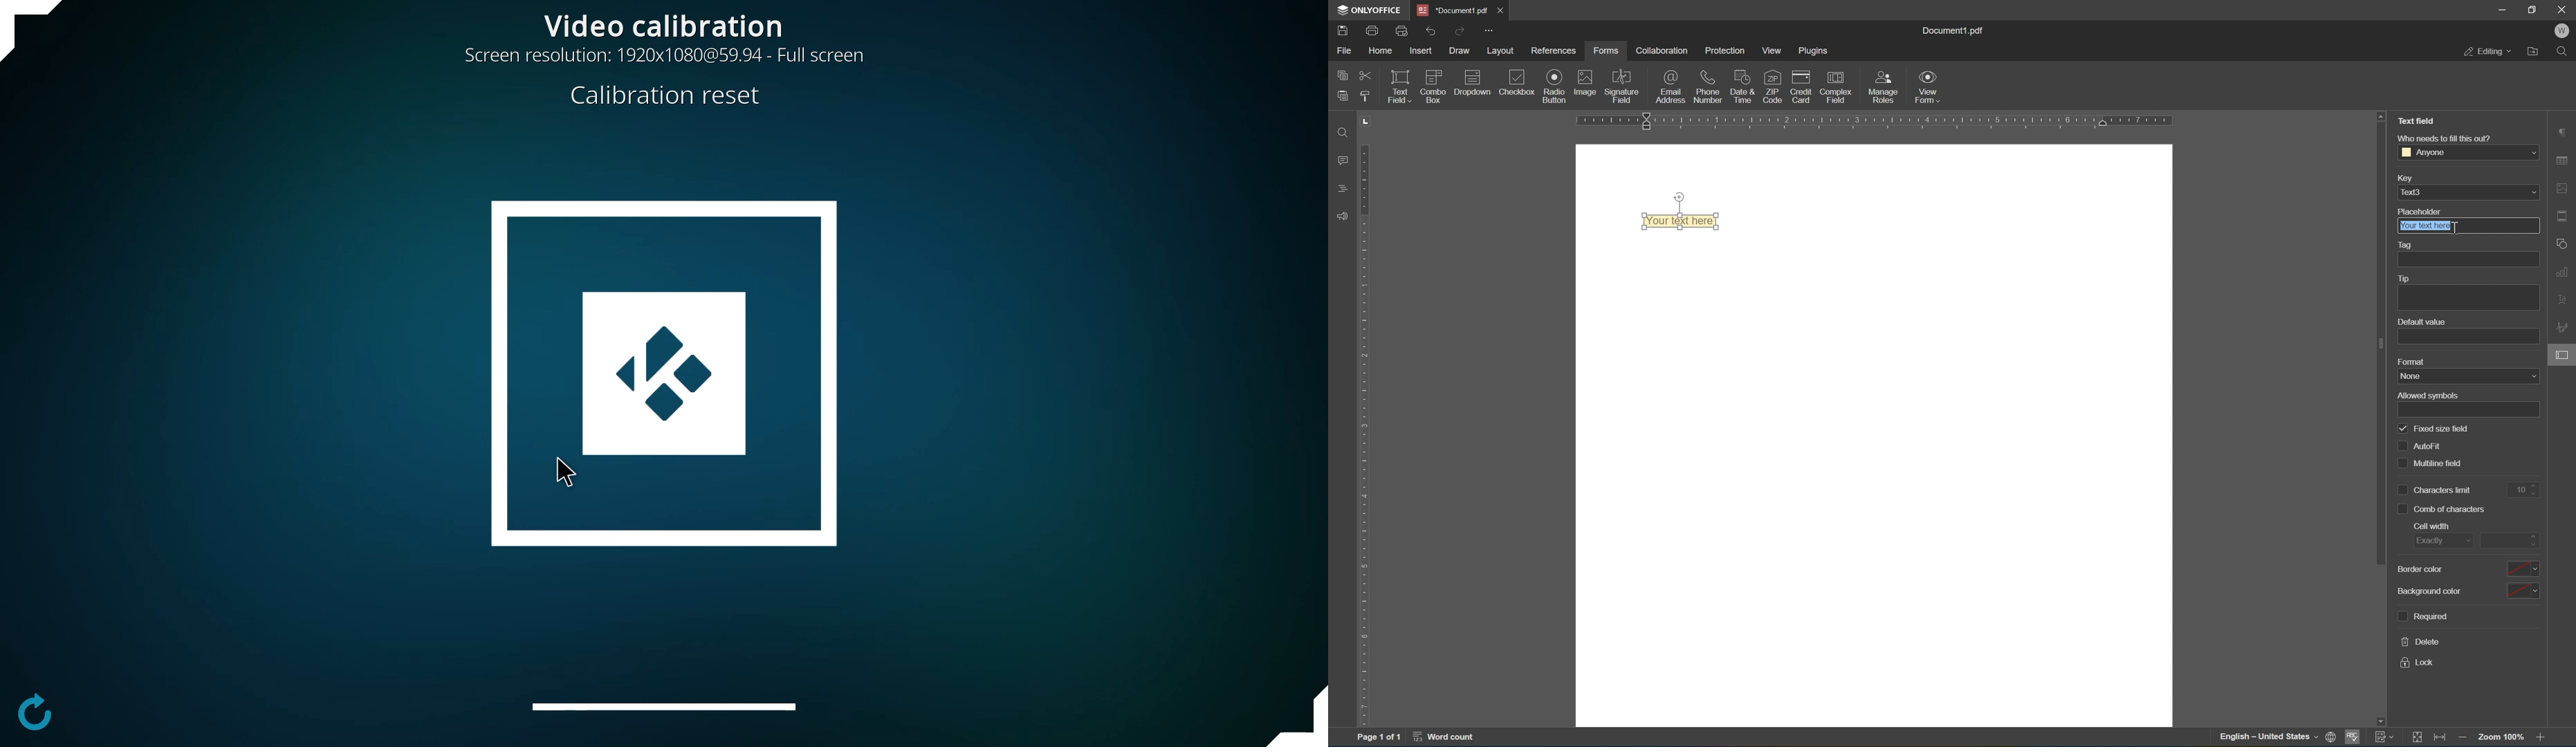 The image size is (2576, 756). I want to click on Text field, so click(2418, 123).